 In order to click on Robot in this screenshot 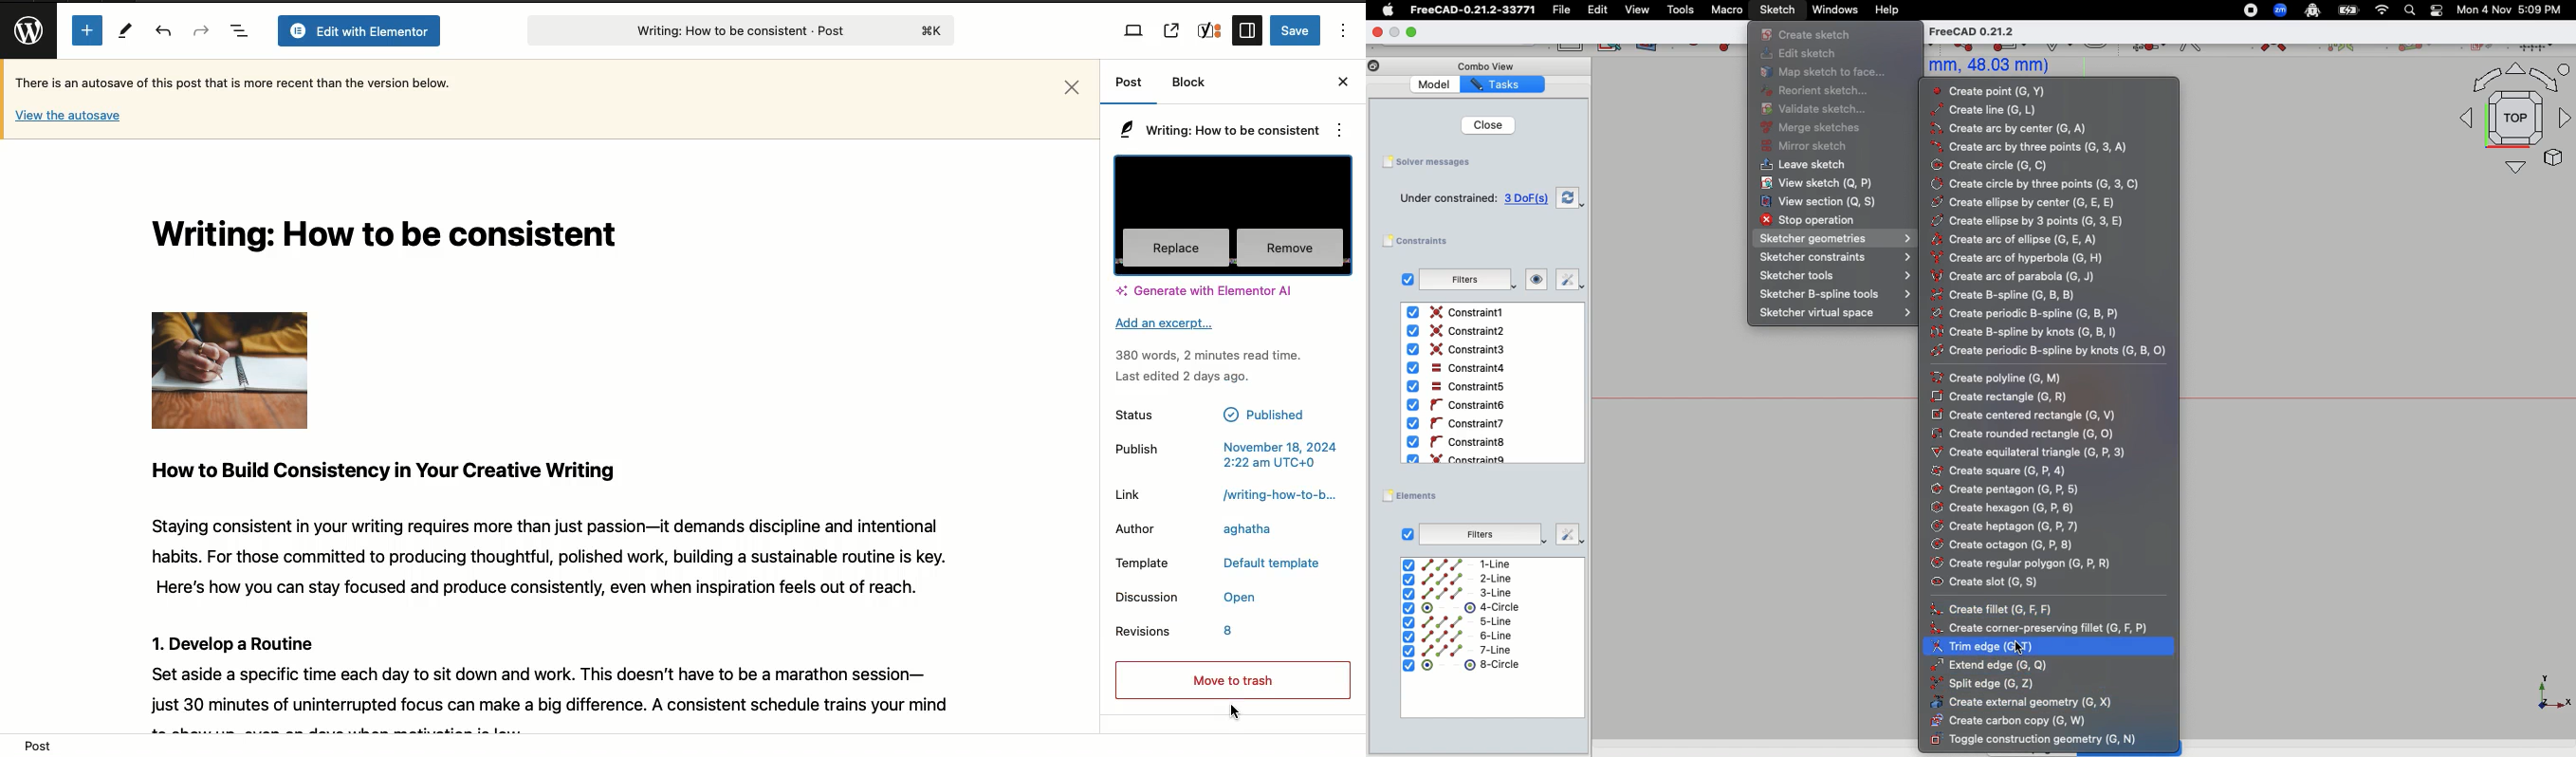, I will do `click(2313, 12)`.